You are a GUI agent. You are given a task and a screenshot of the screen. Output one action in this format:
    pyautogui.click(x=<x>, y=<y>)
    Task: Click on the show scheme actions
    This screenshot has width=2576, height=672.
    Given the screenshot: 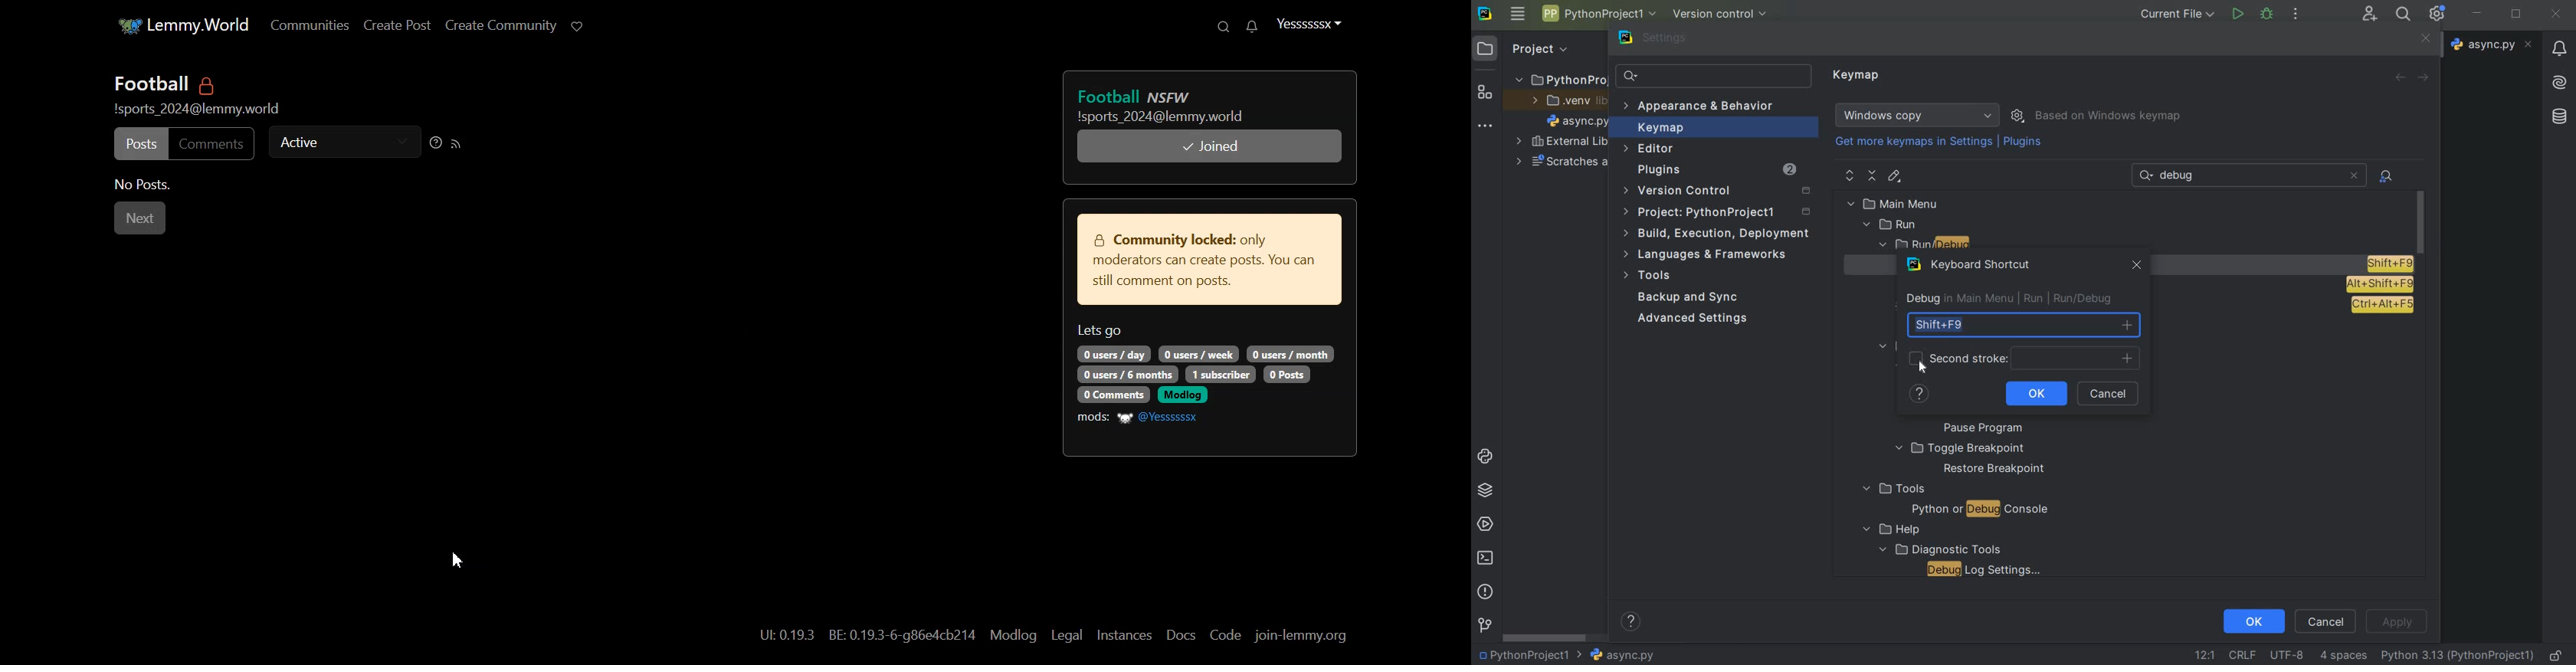 What is the action you would take?
    pyautogui.click(x=2019, y=114)
    